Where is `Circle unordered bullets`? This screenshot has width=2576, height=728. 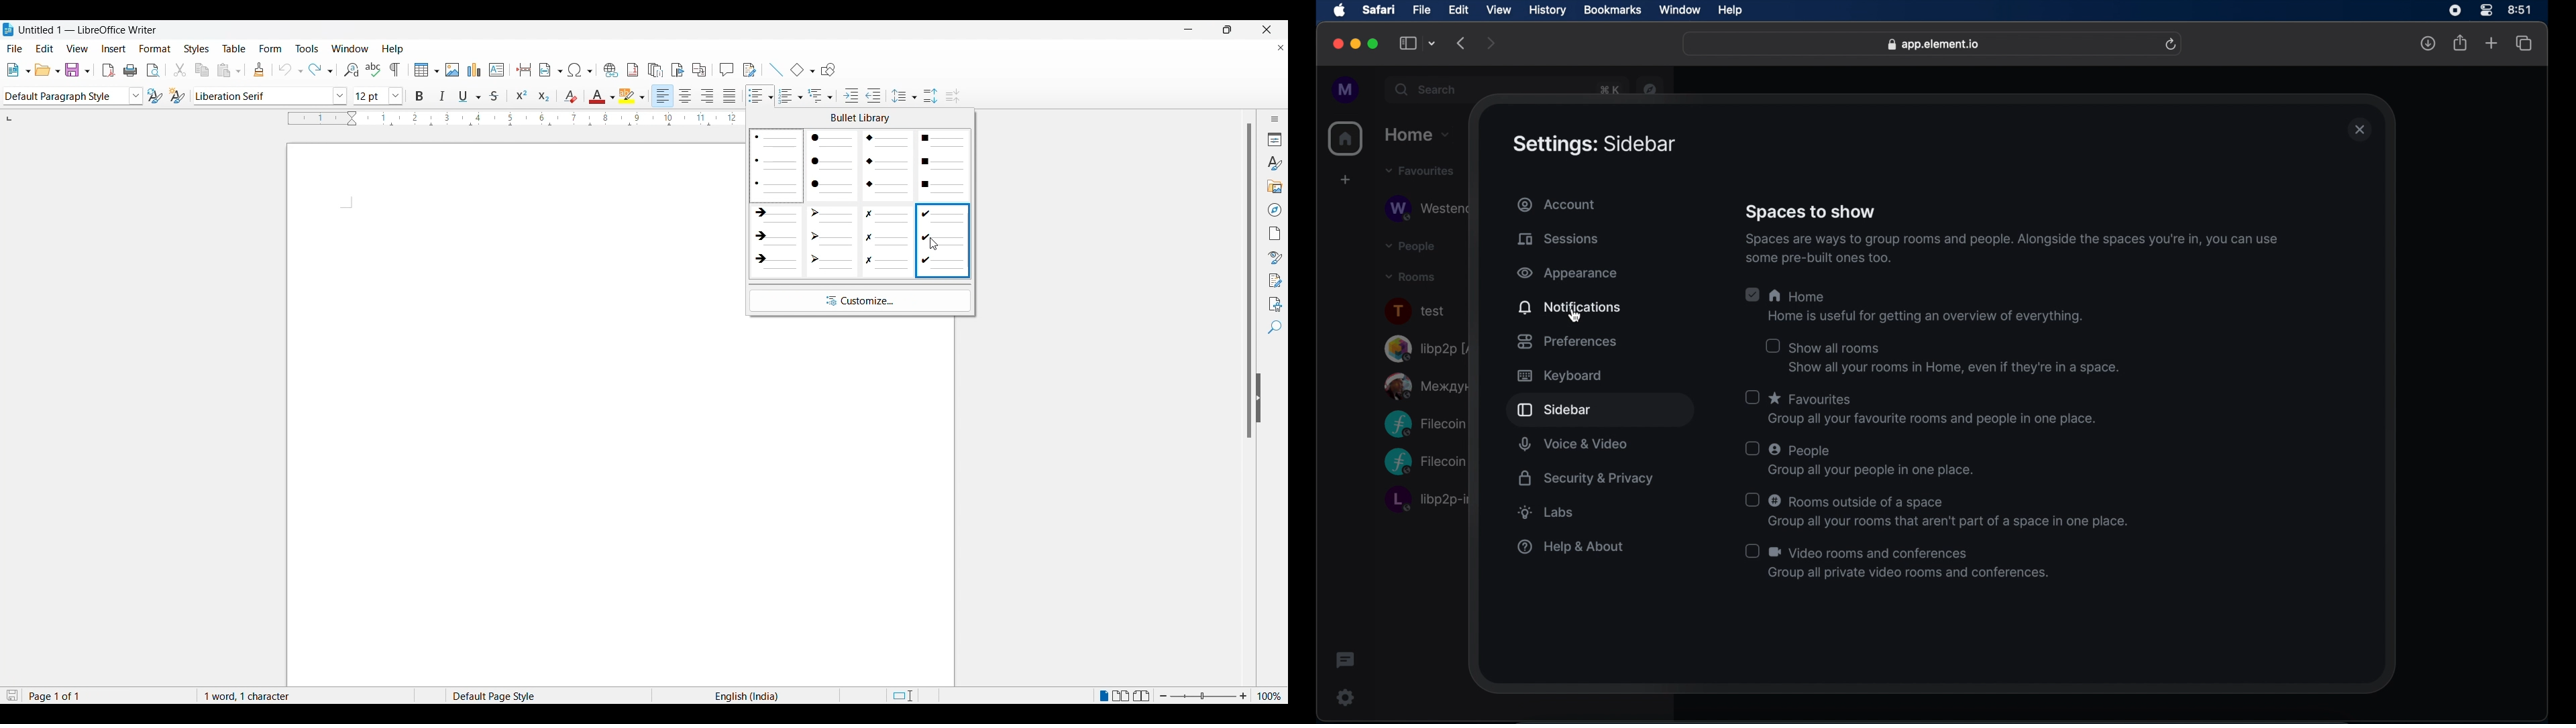 Circle unordered bullets is located at coordinates (832, 165).